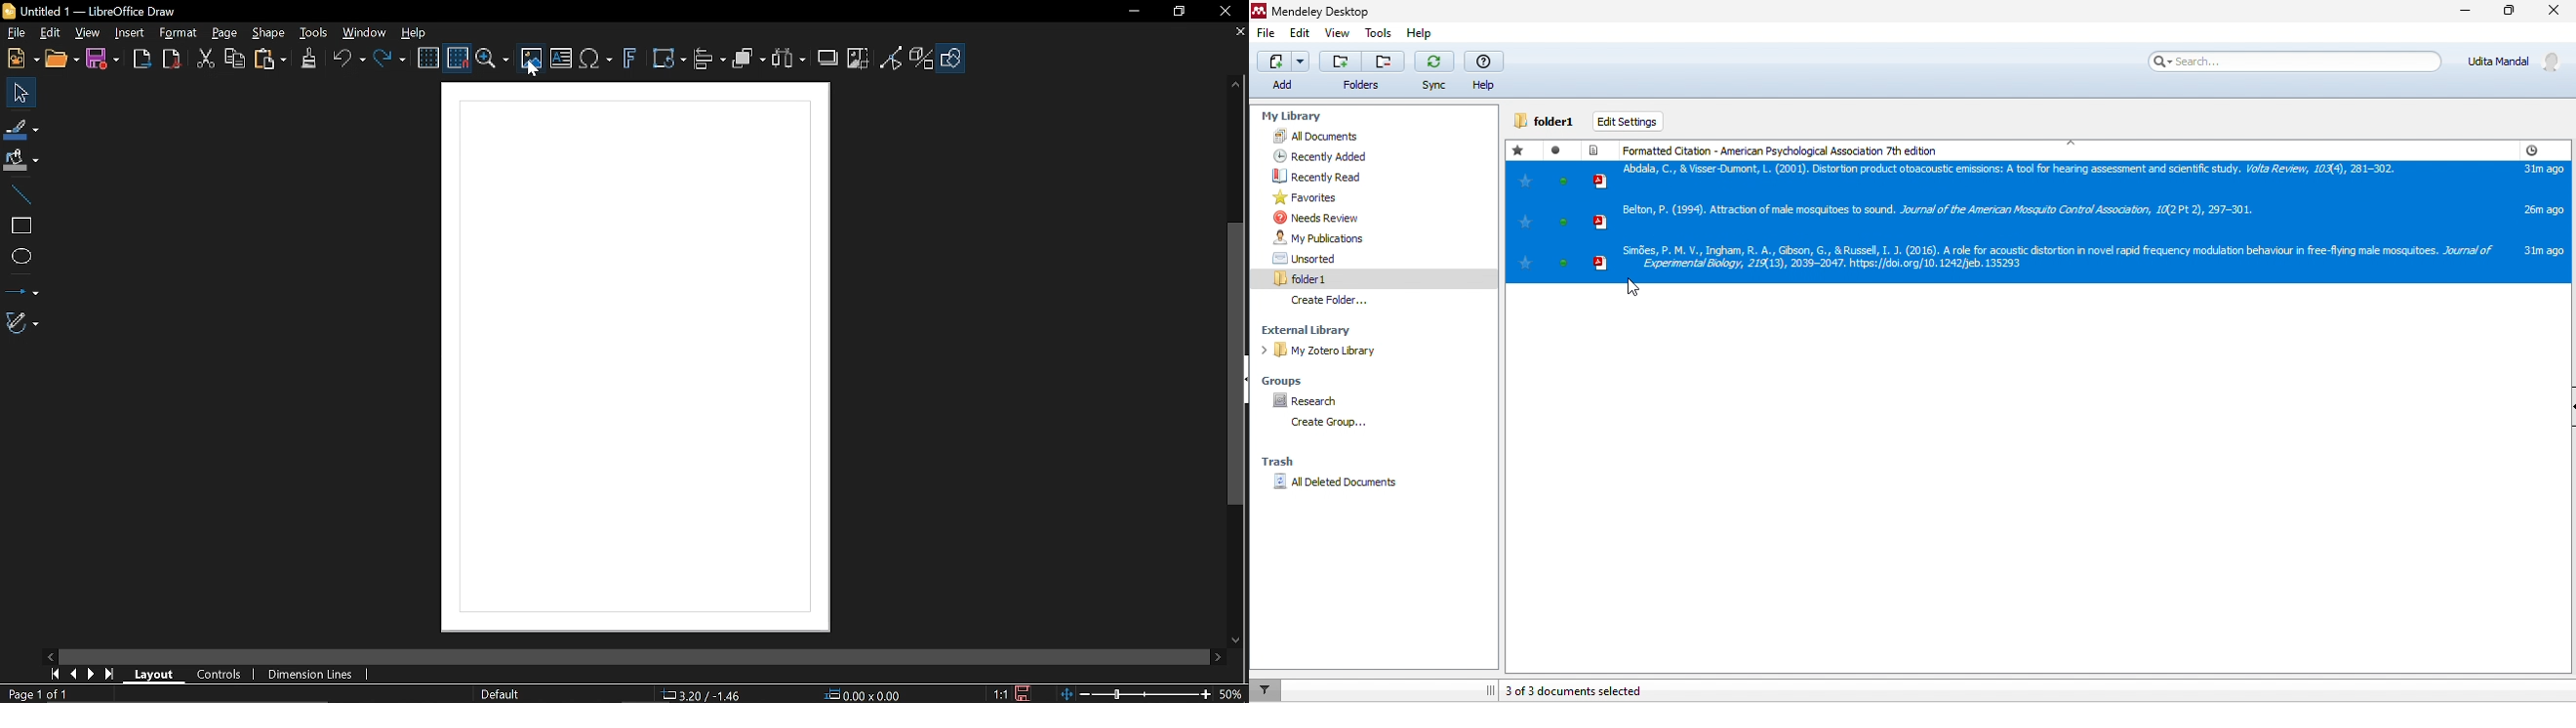  I want to click on unsorted, so click(1325, 258).